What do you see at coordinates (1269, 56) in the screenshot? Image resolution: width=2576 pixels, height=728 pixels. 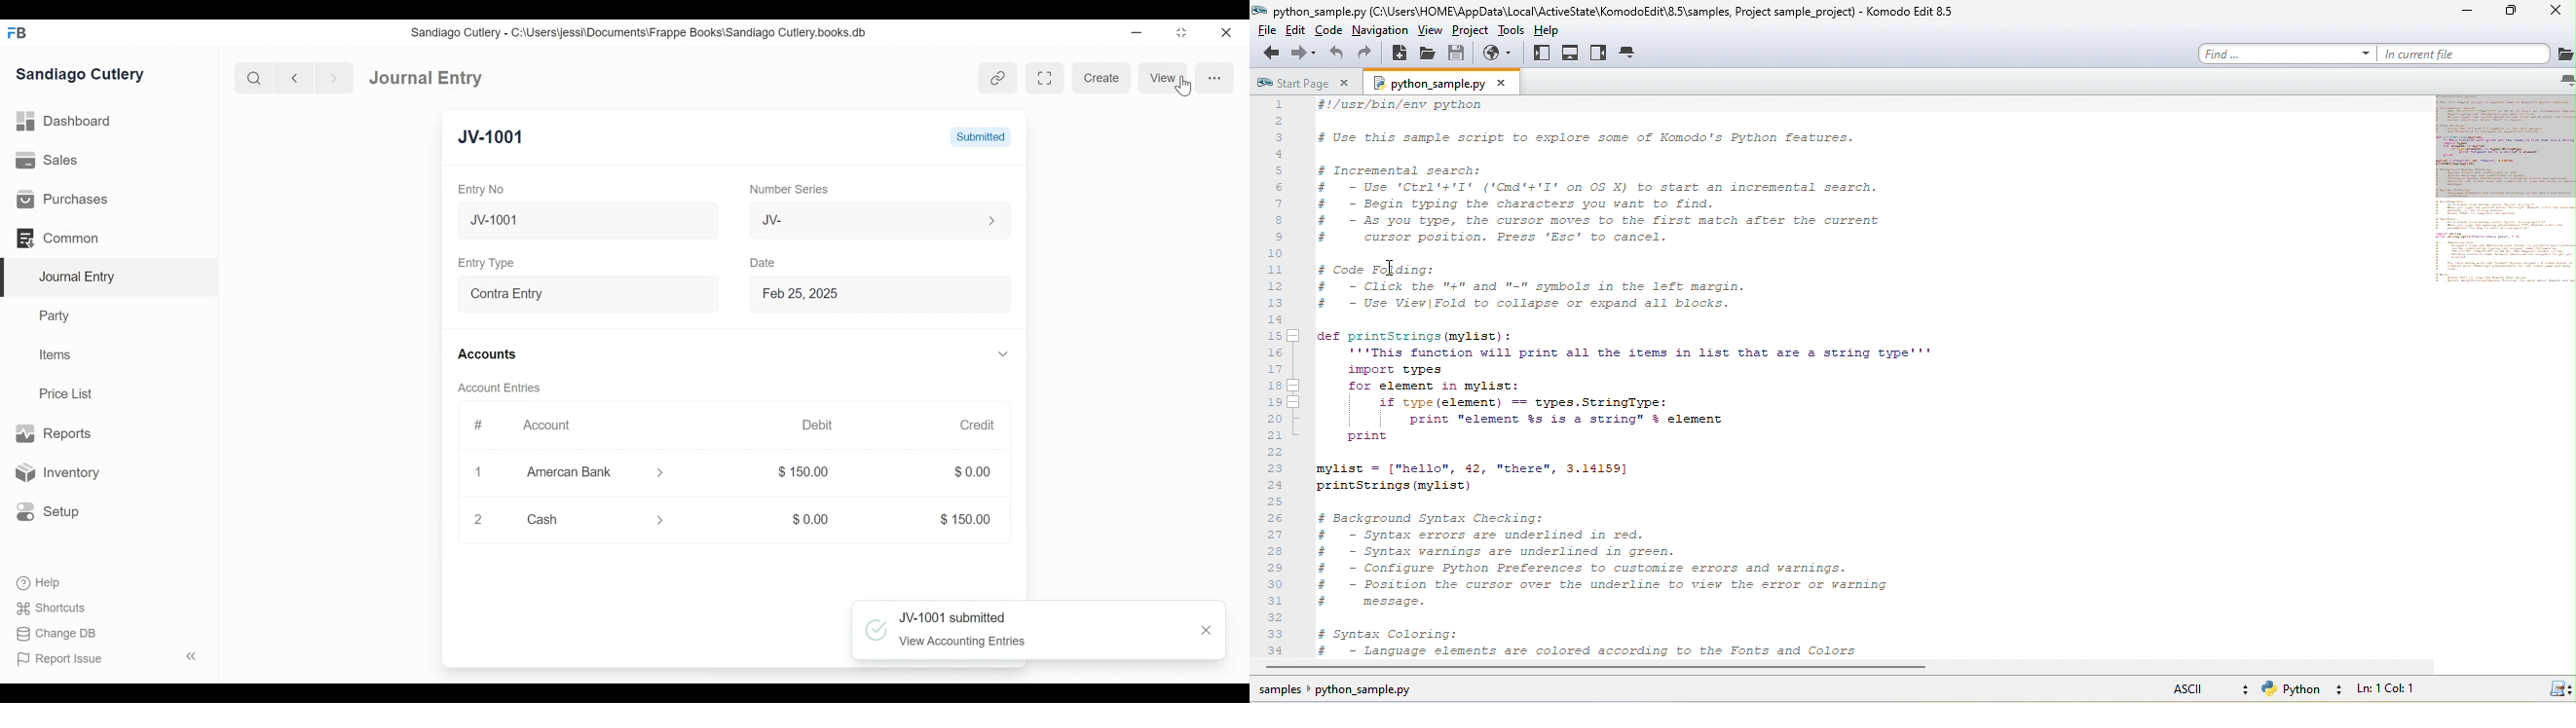 I see `back` at bounding box center [1269, 56].